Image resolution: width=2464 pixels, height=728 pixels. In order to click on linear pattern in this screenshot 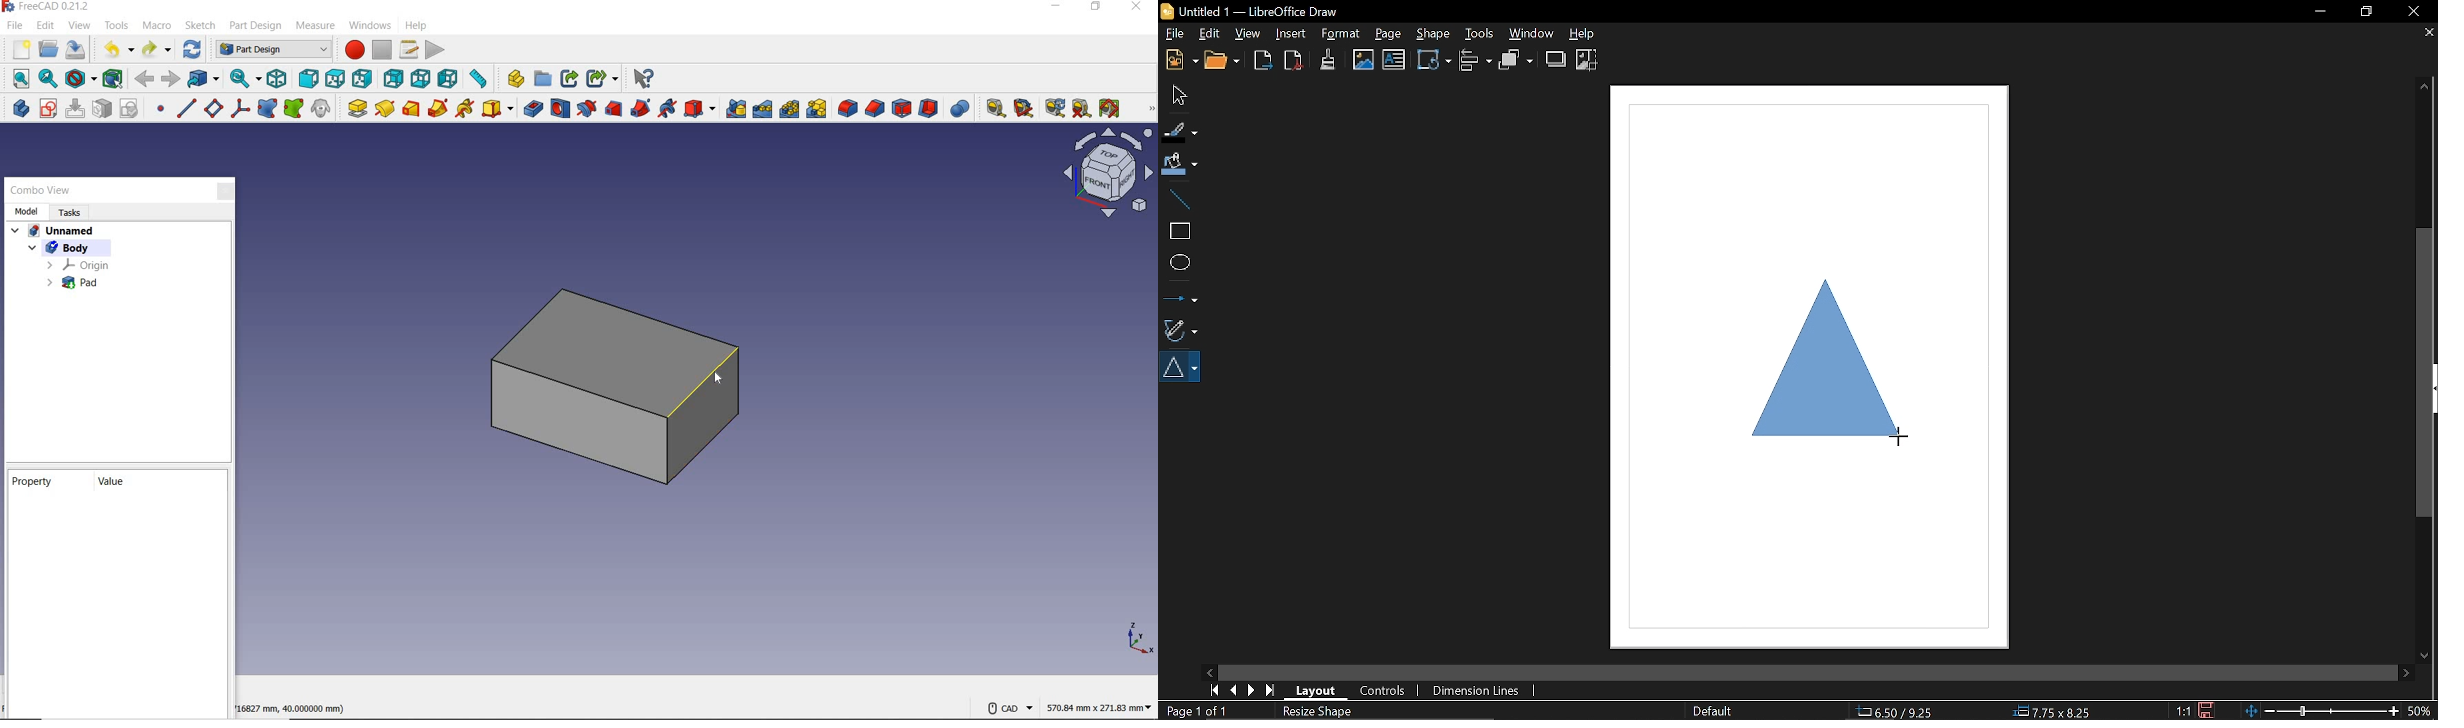, I will do `click(763, 110)`.